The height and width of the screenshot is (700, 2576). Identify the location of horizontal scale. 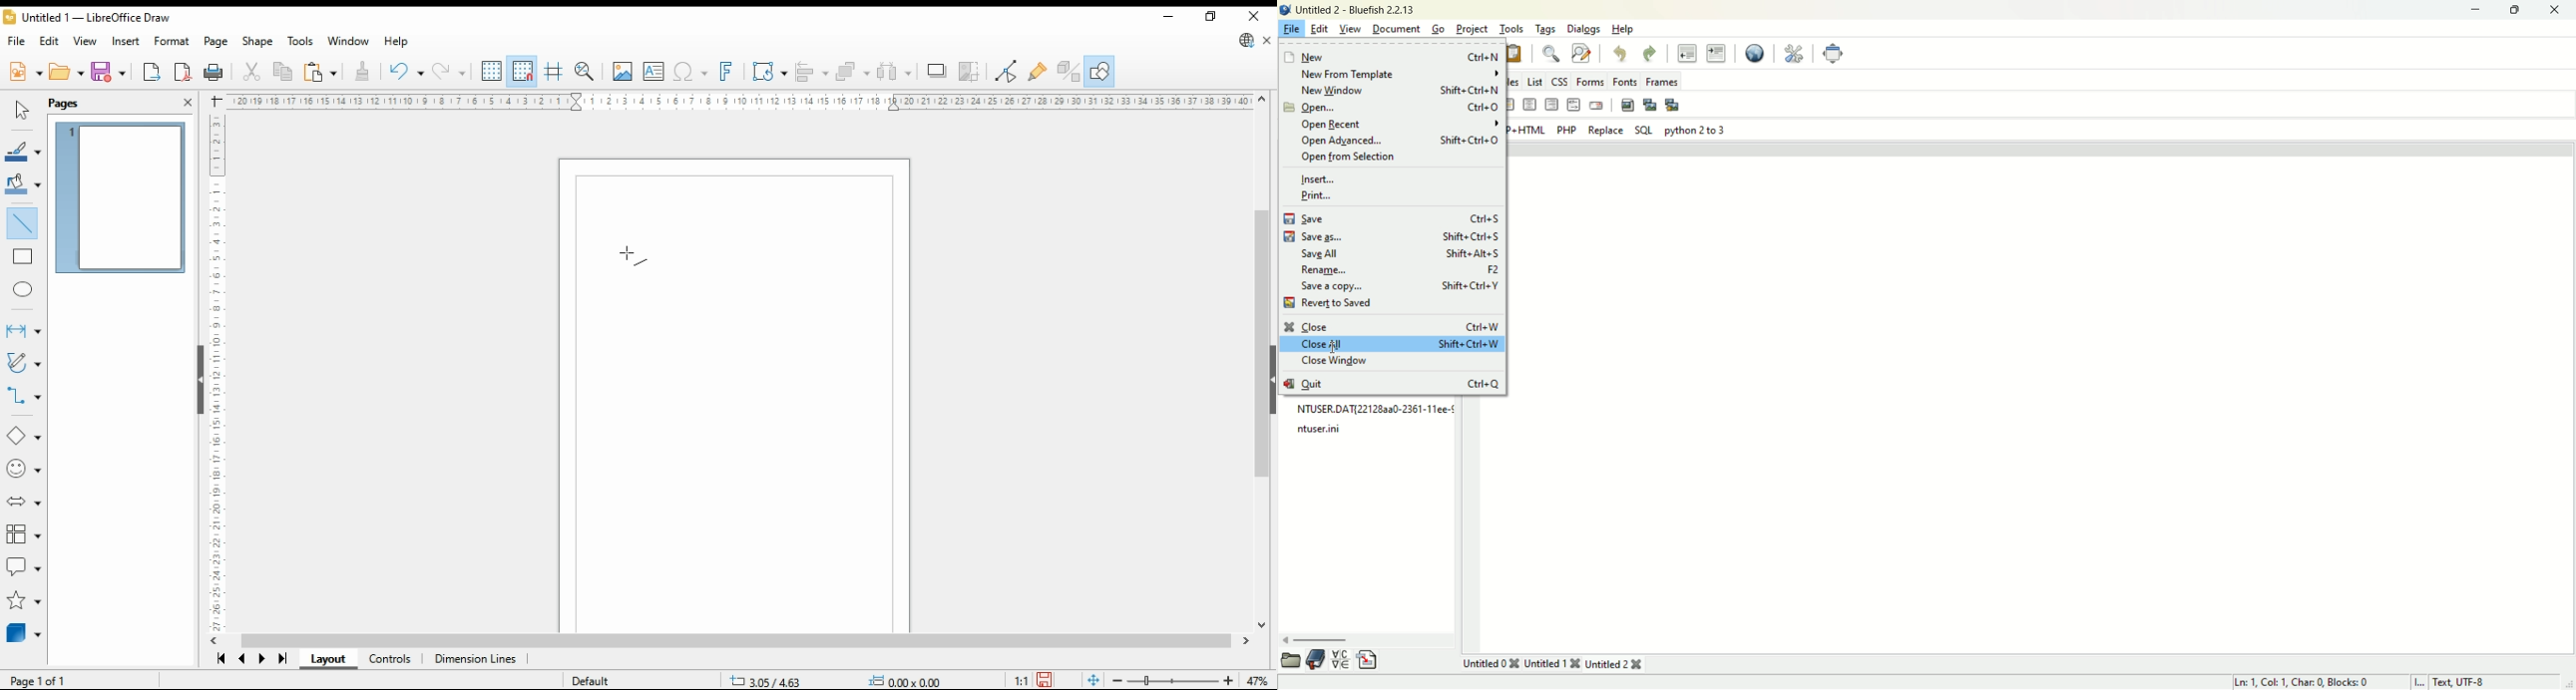
(739, 101).